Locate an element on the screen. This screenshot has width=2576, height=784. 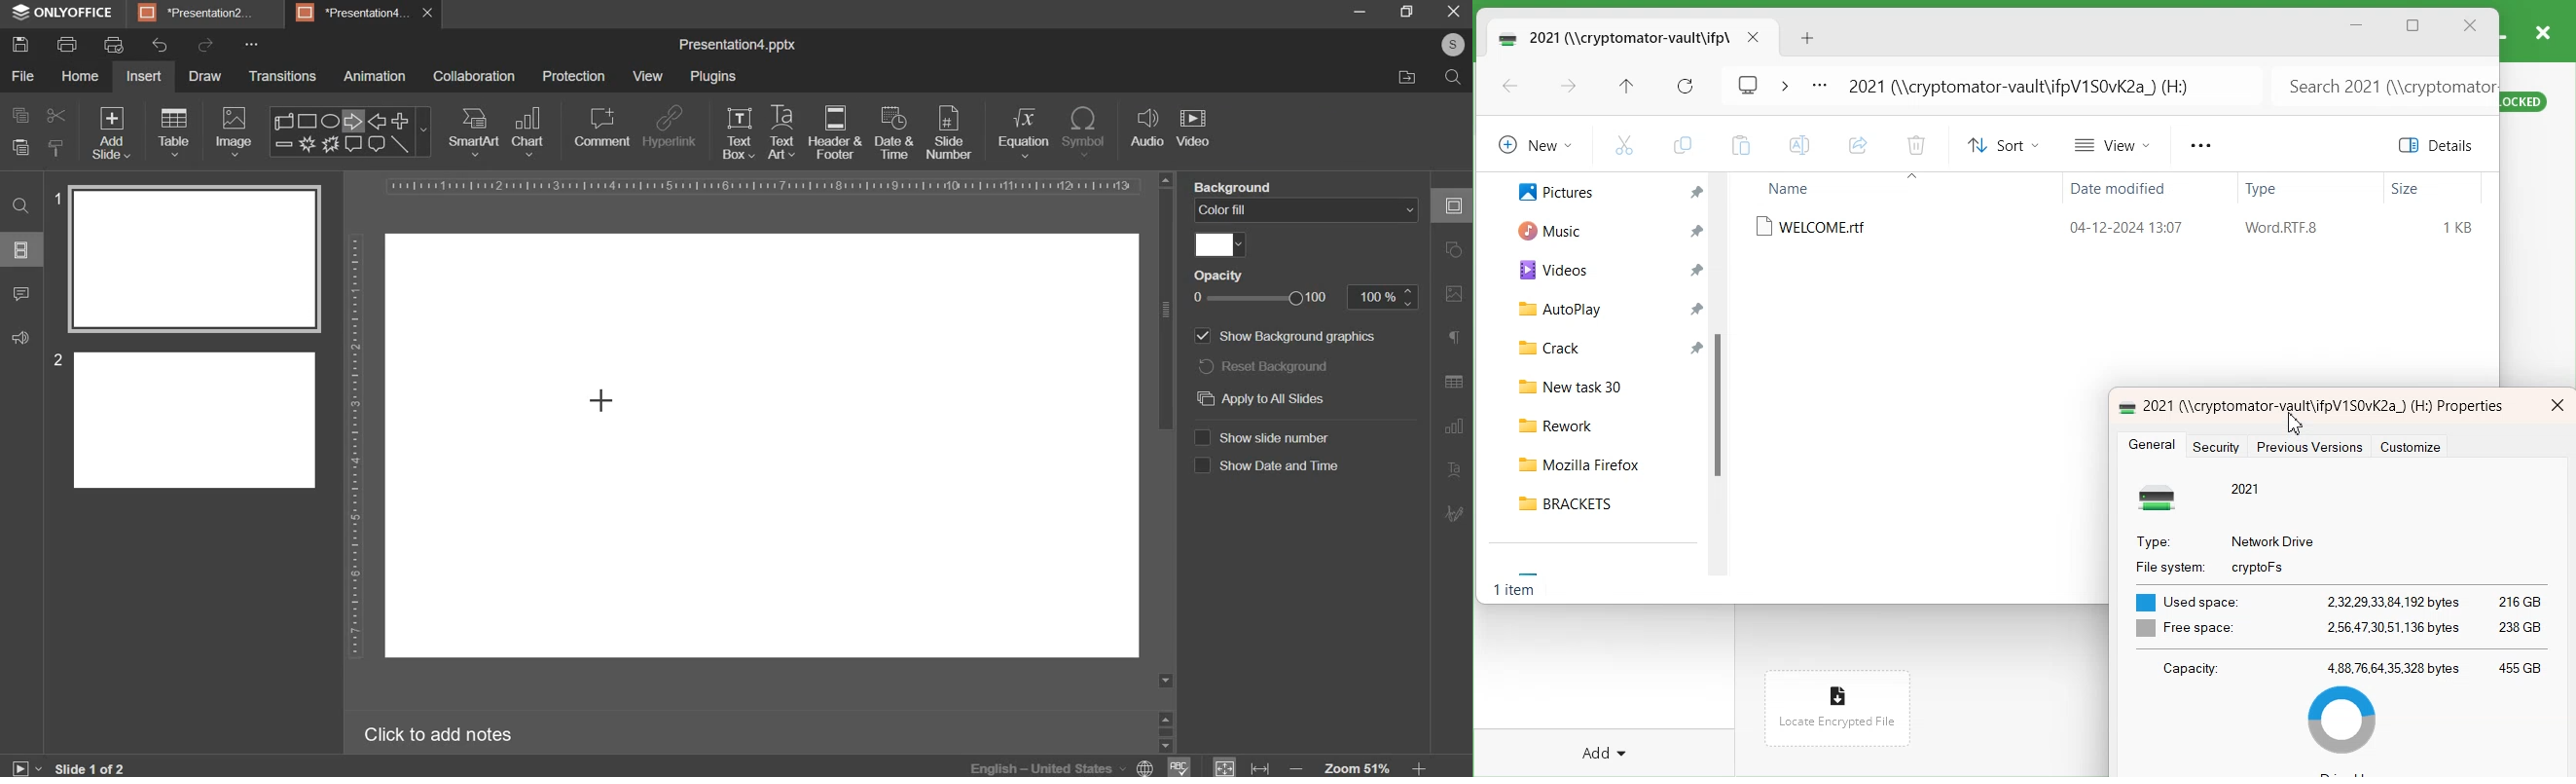
language is located at coordinates (1062, 764).